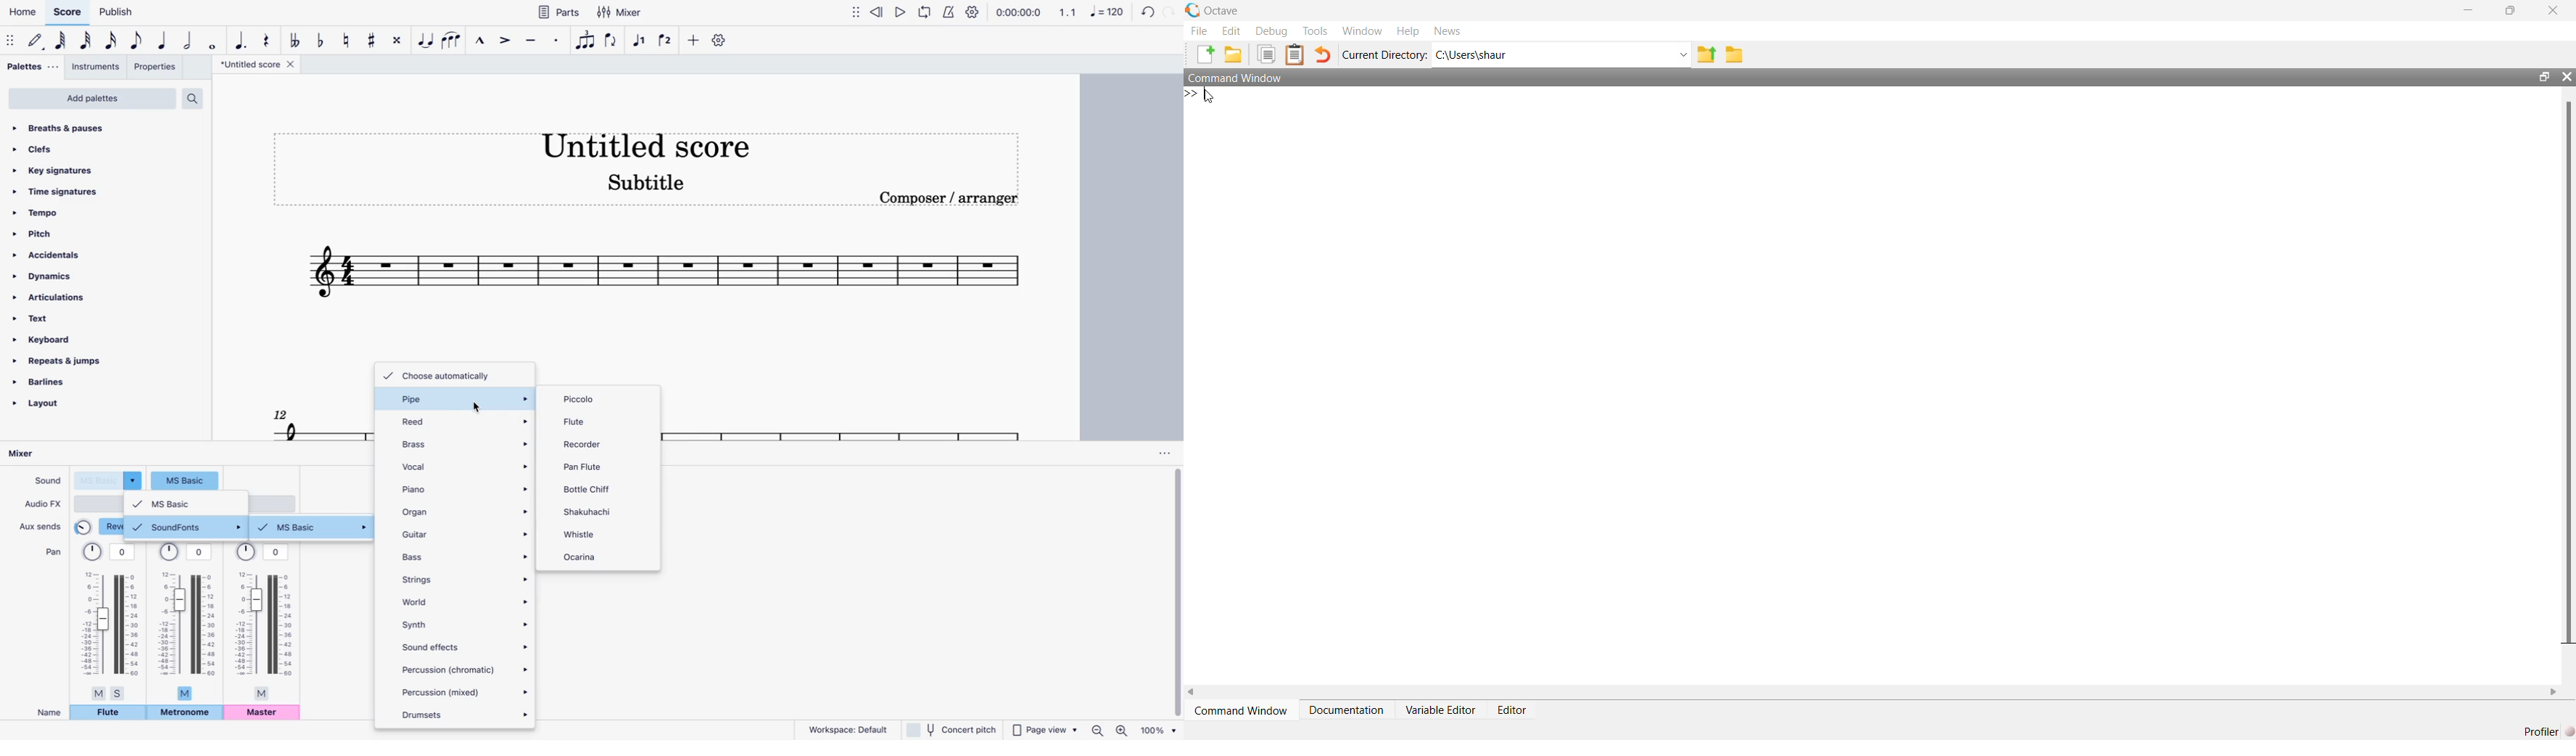 The image size is (2576, 756). What do you see at coordinates (21, 12) in the screenshot?
I see `home` at bounding box center [21, 12].